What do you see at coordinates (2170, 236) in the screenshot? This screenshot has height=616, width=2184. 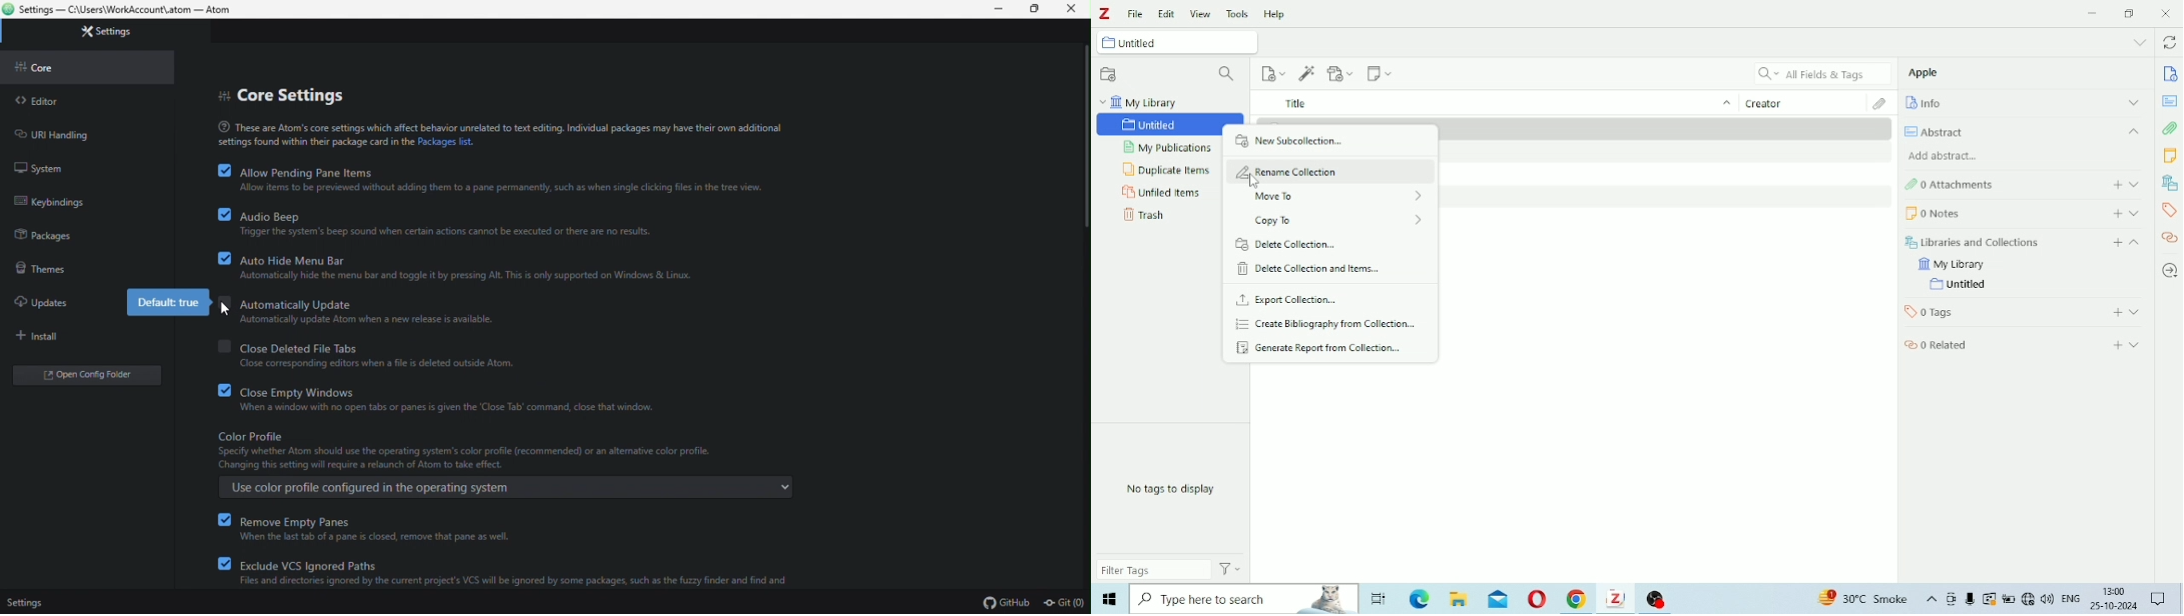 I see `Related` at bounding box center [2170, 236].